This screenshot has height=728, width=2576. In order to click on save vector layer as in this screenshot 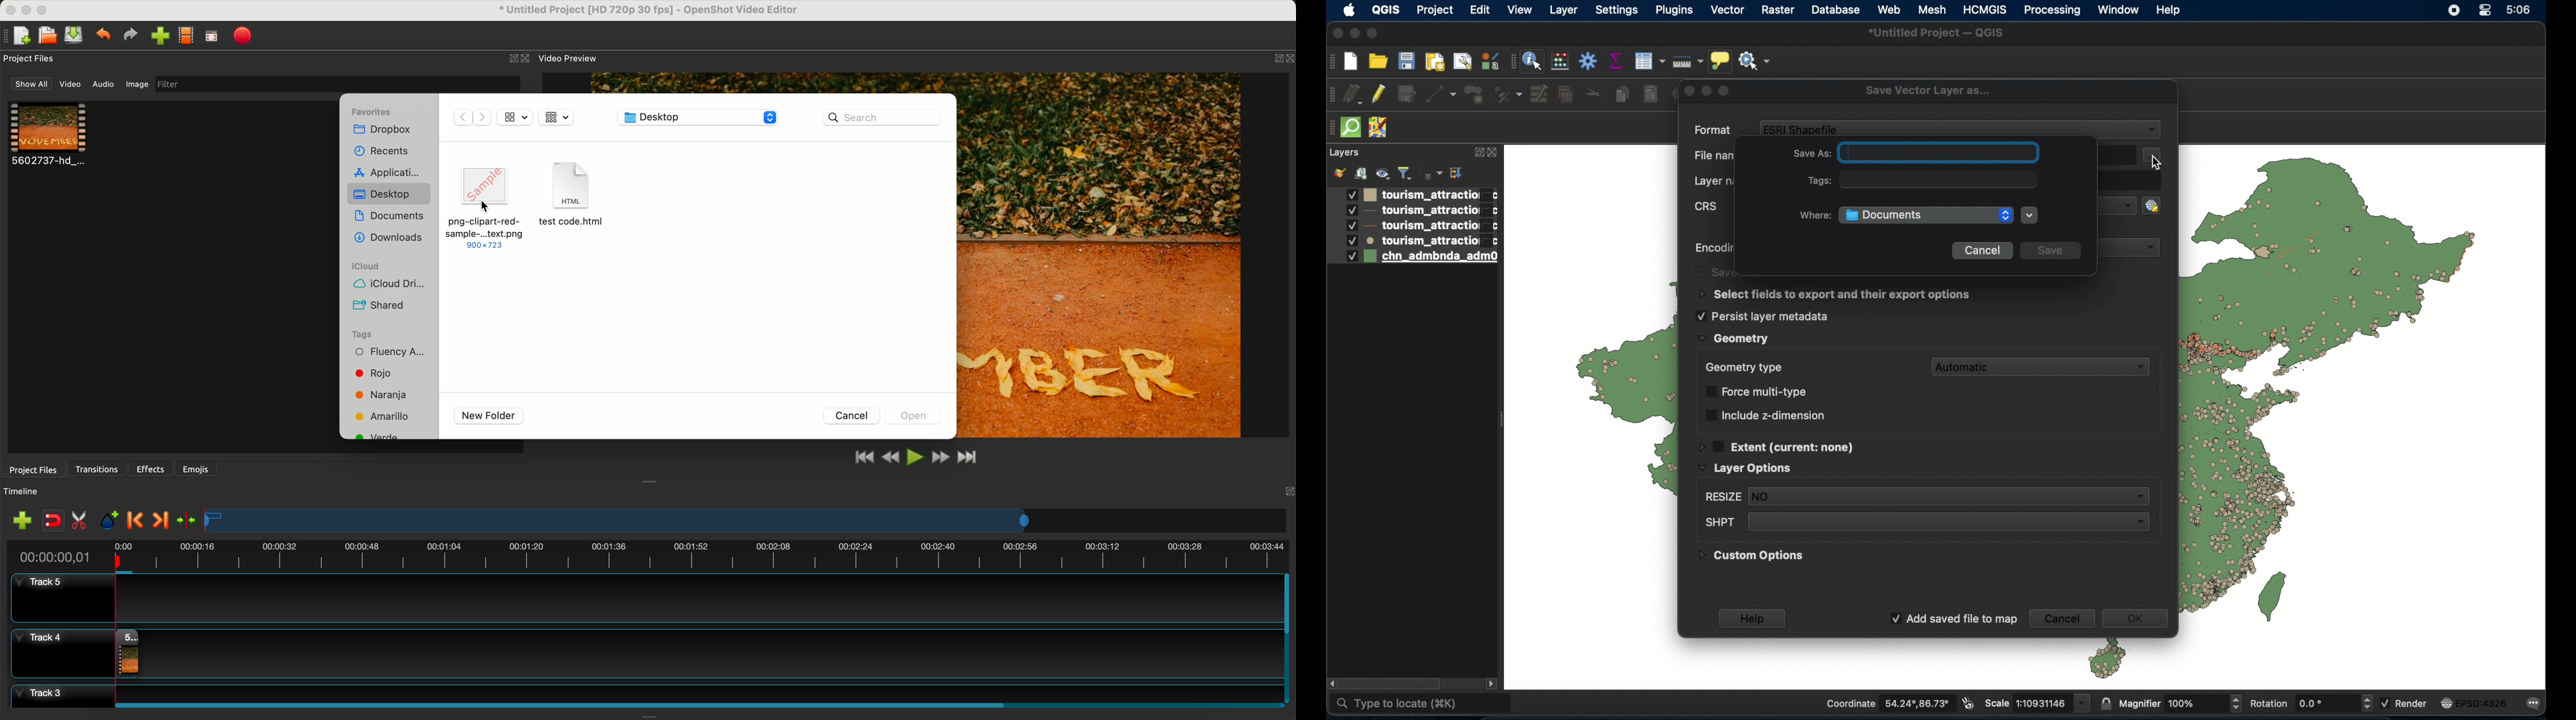, I will do `click(1927, 91)`.